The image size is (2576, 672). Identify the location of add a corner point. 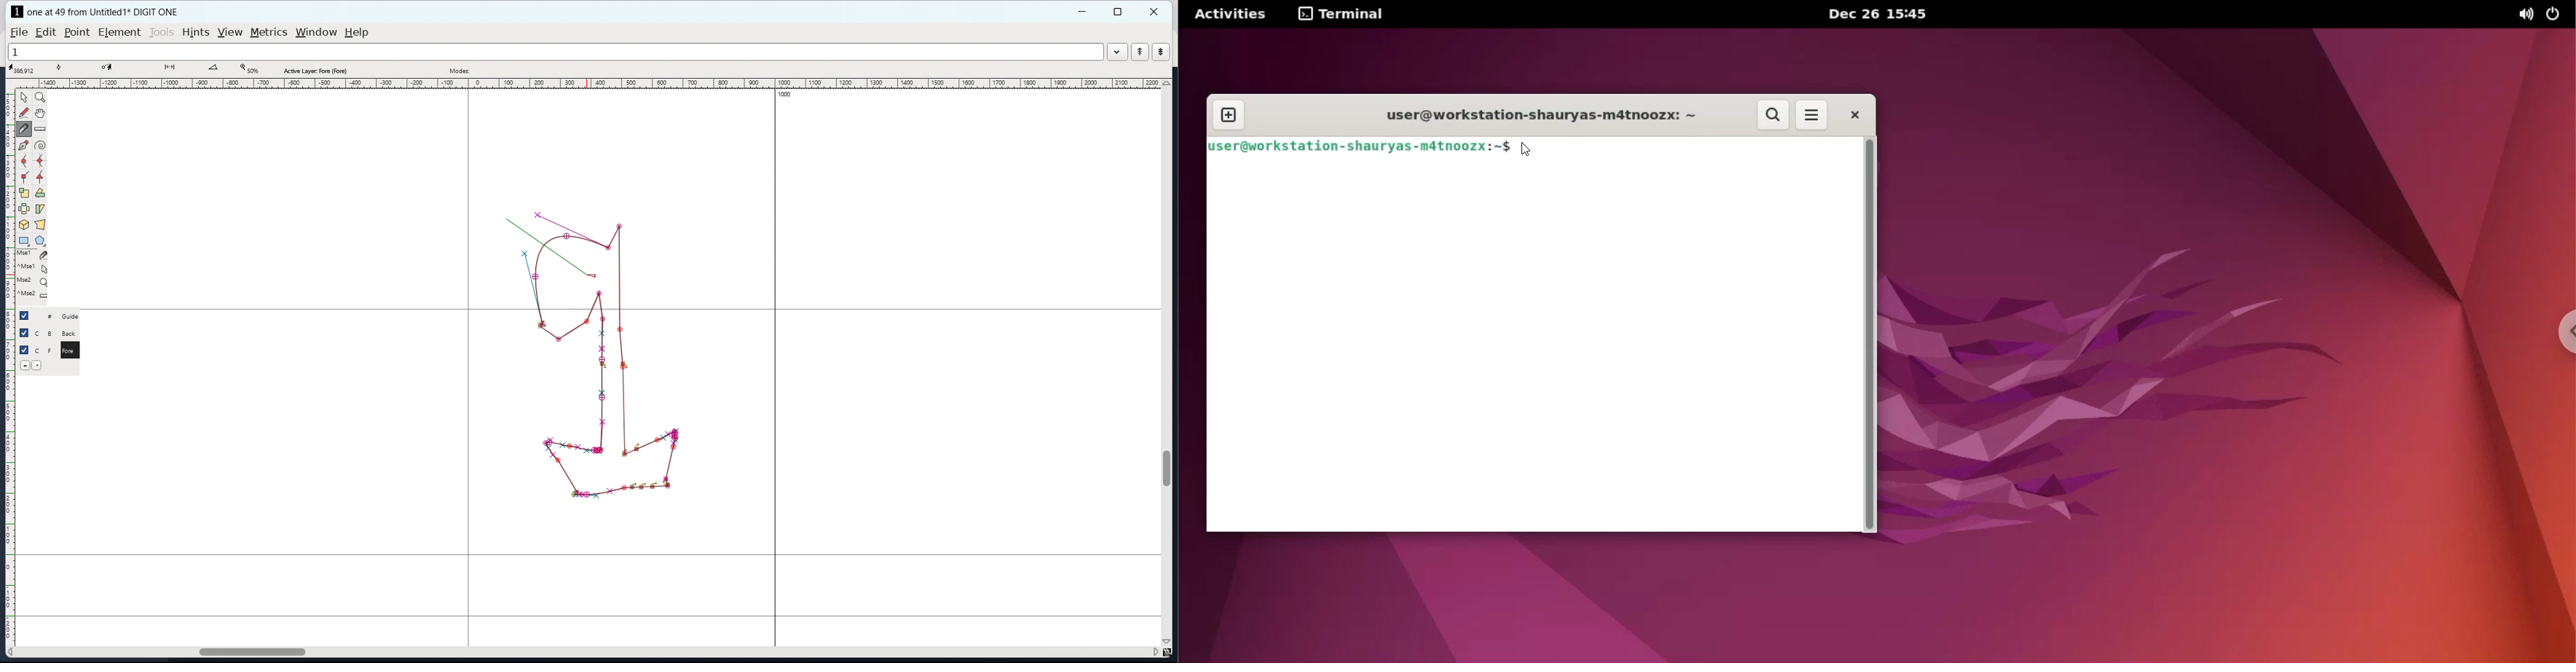
(24, 177).